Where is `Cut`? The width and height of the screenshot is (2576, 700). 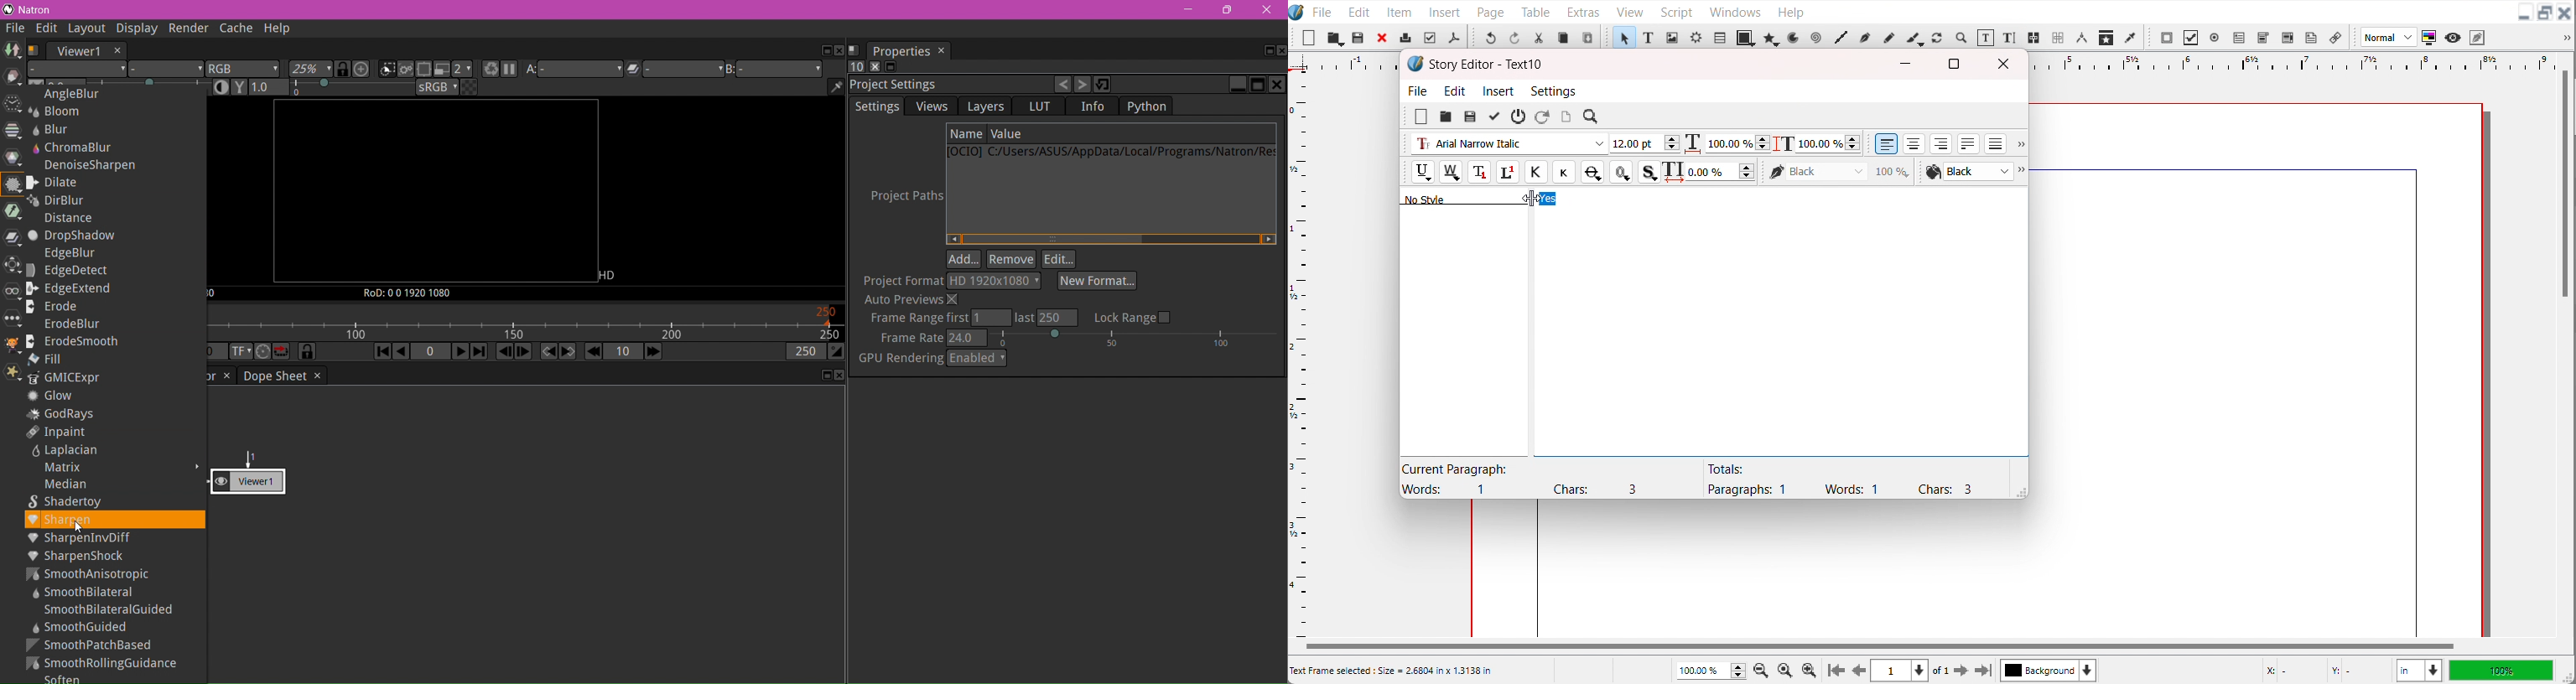
Cut is located at coordinates (1539, 38).